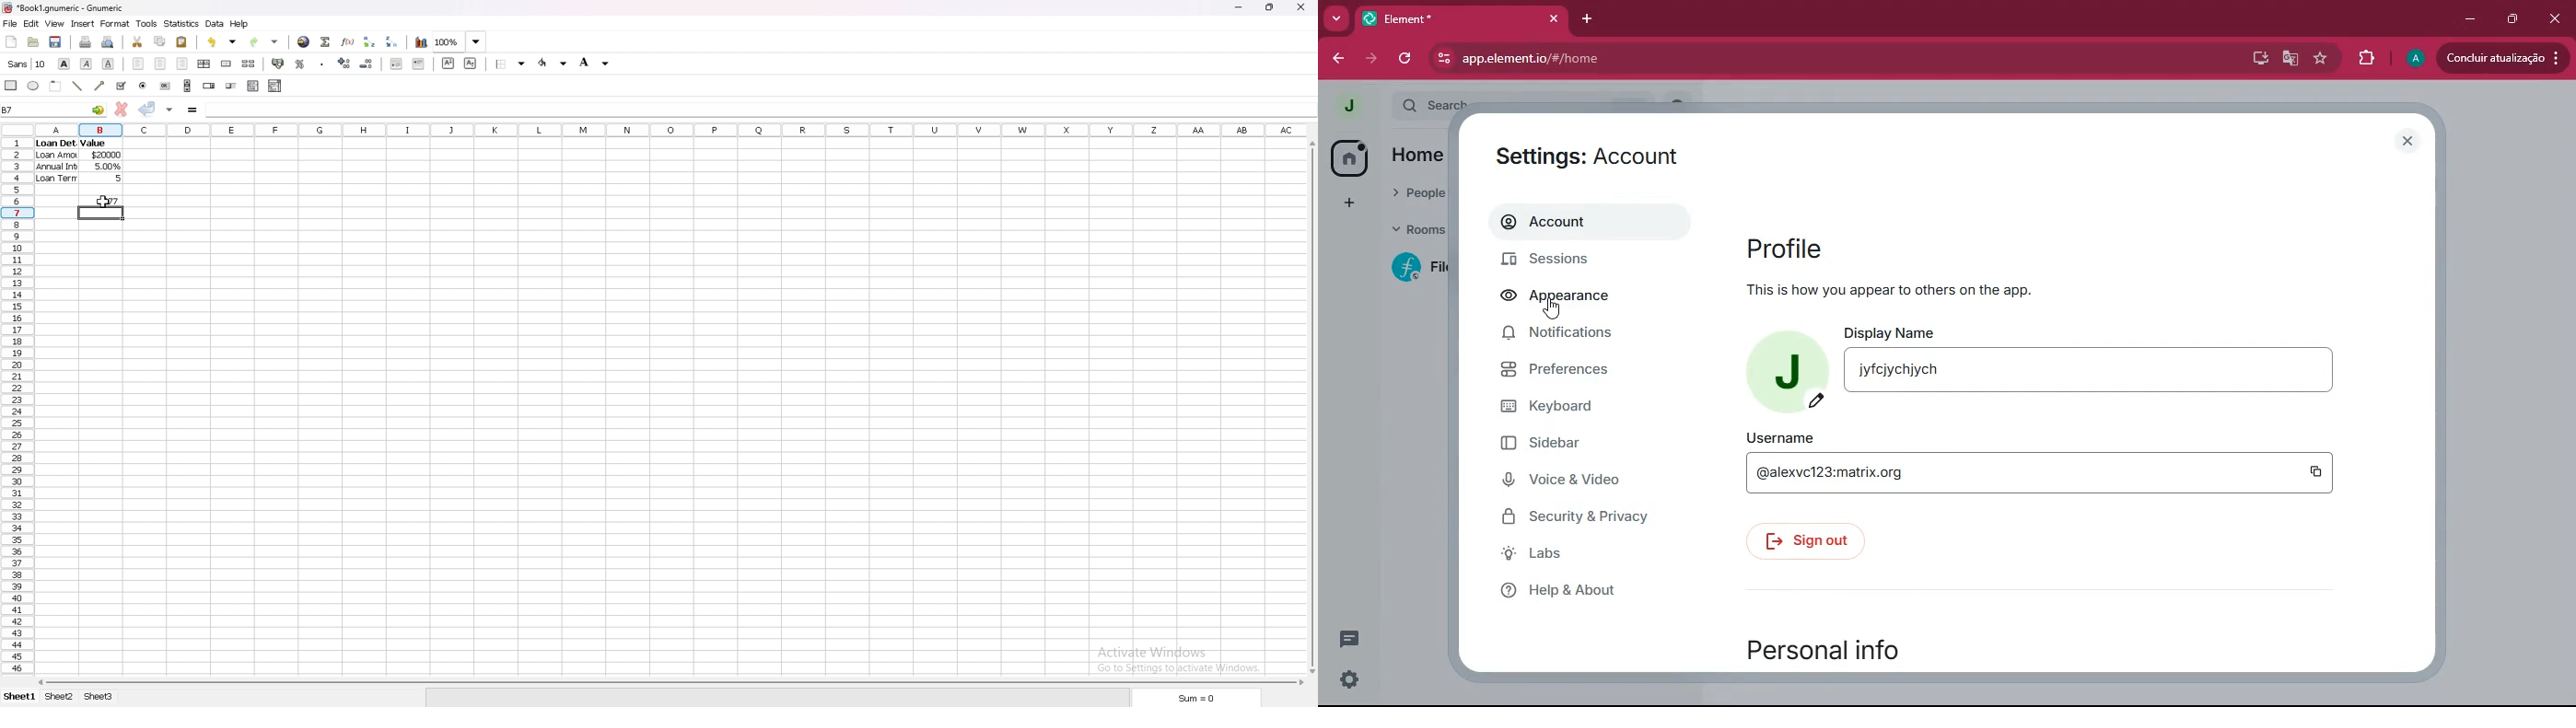 Image resolution: width=2576 pixels, height=728 pixels. What do you see at coordinates (1343, 156) in the screenshot?
I see `home` at bounding box center [1343, 156].